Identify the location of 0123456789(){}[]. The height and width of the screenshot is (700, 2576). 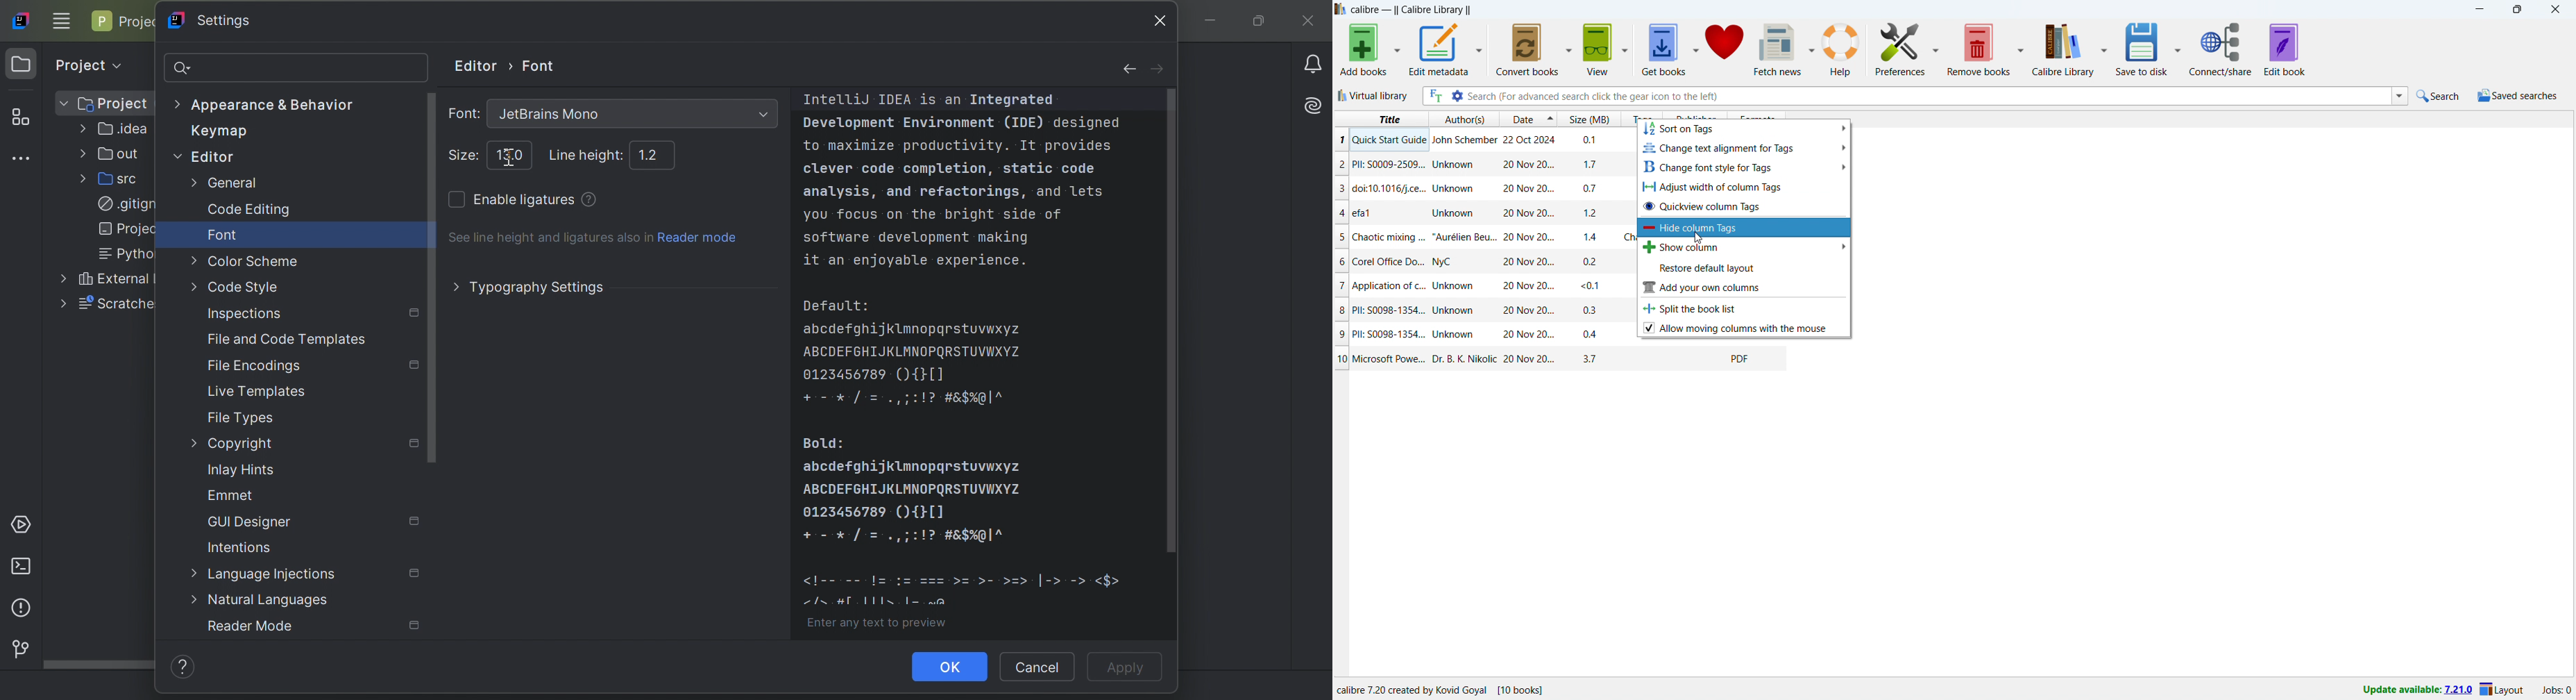
(878, 512).